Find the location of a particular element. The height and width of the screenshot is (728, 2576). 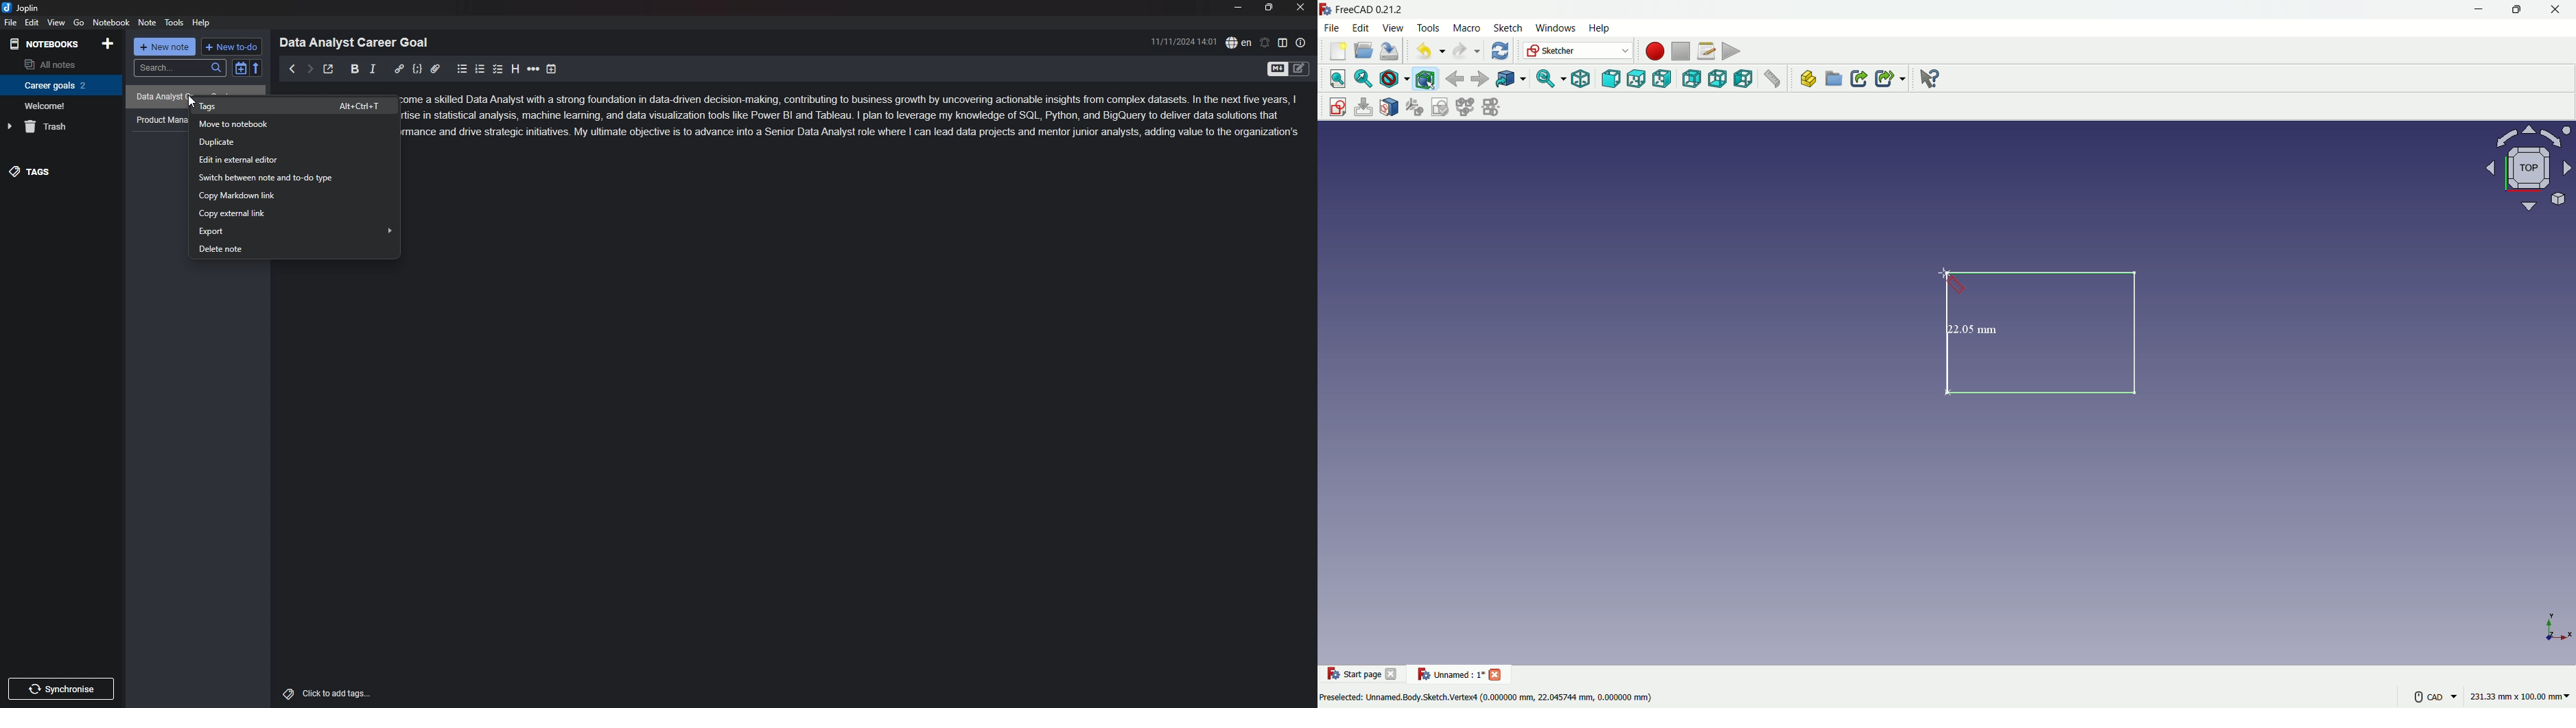

create group is located at coordinates (1835, 81).